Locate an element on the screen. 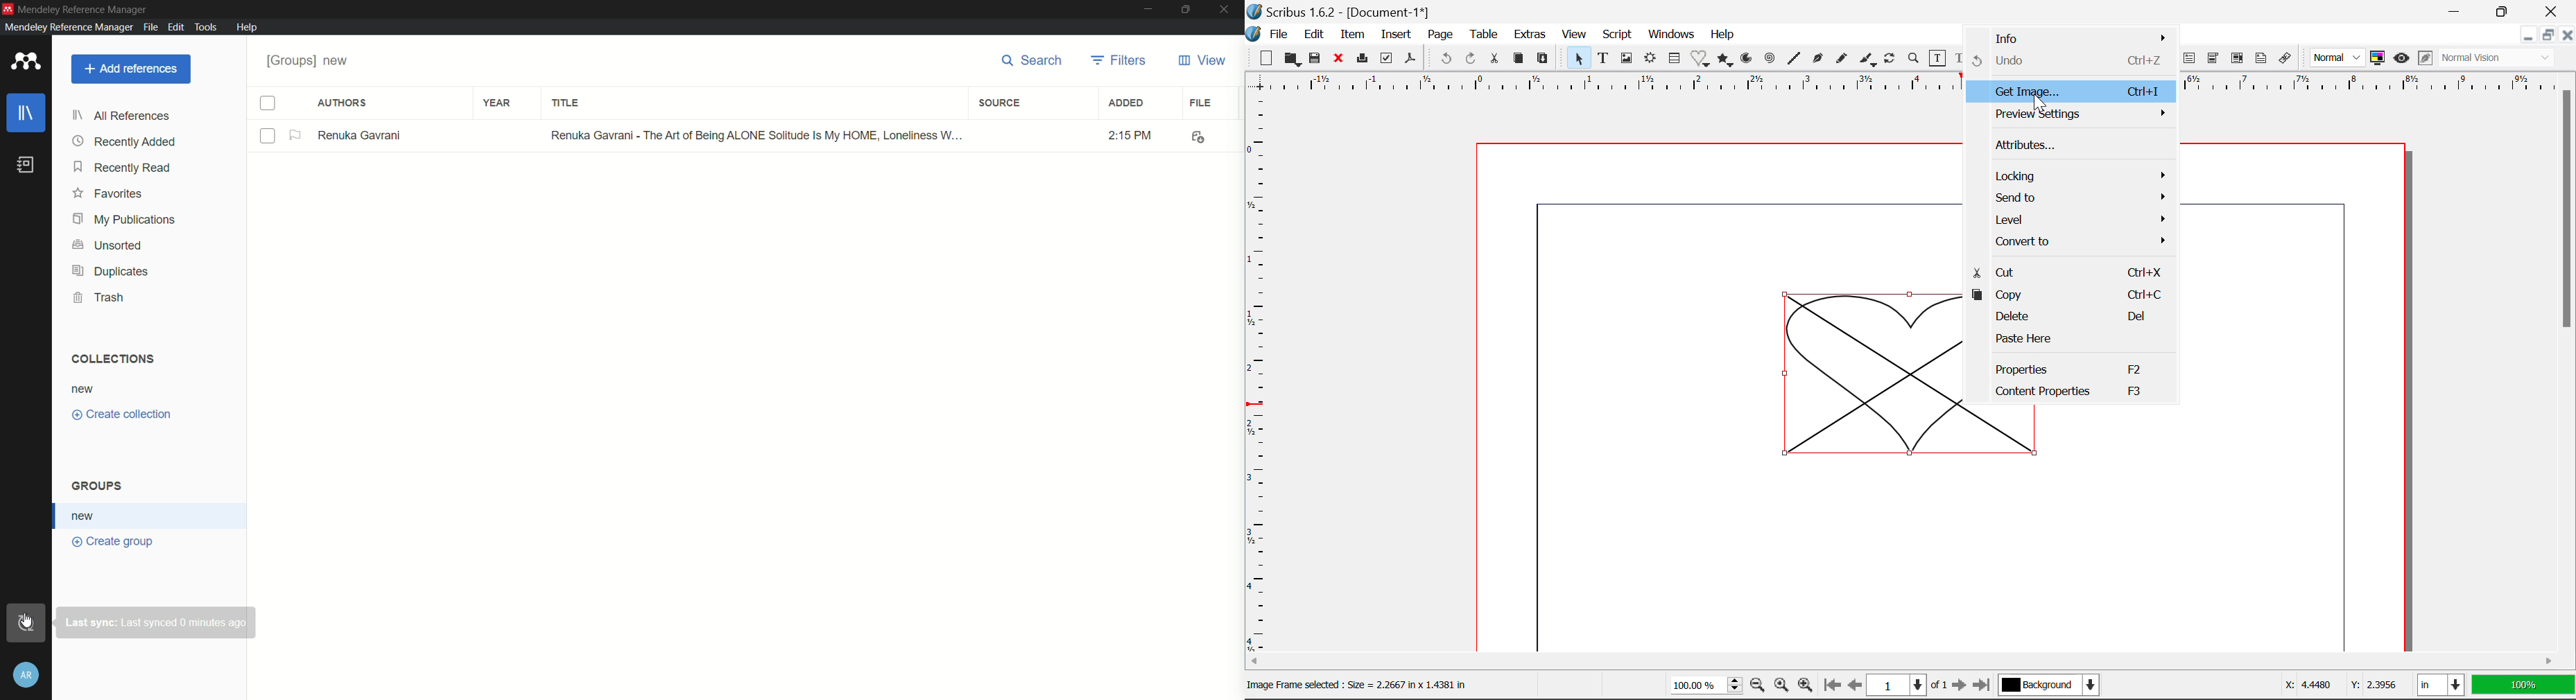 This screenshot has width=2576, height=700. Scribus 1.6.2 - [Document-1*] is located at coordinates (1348, 12).